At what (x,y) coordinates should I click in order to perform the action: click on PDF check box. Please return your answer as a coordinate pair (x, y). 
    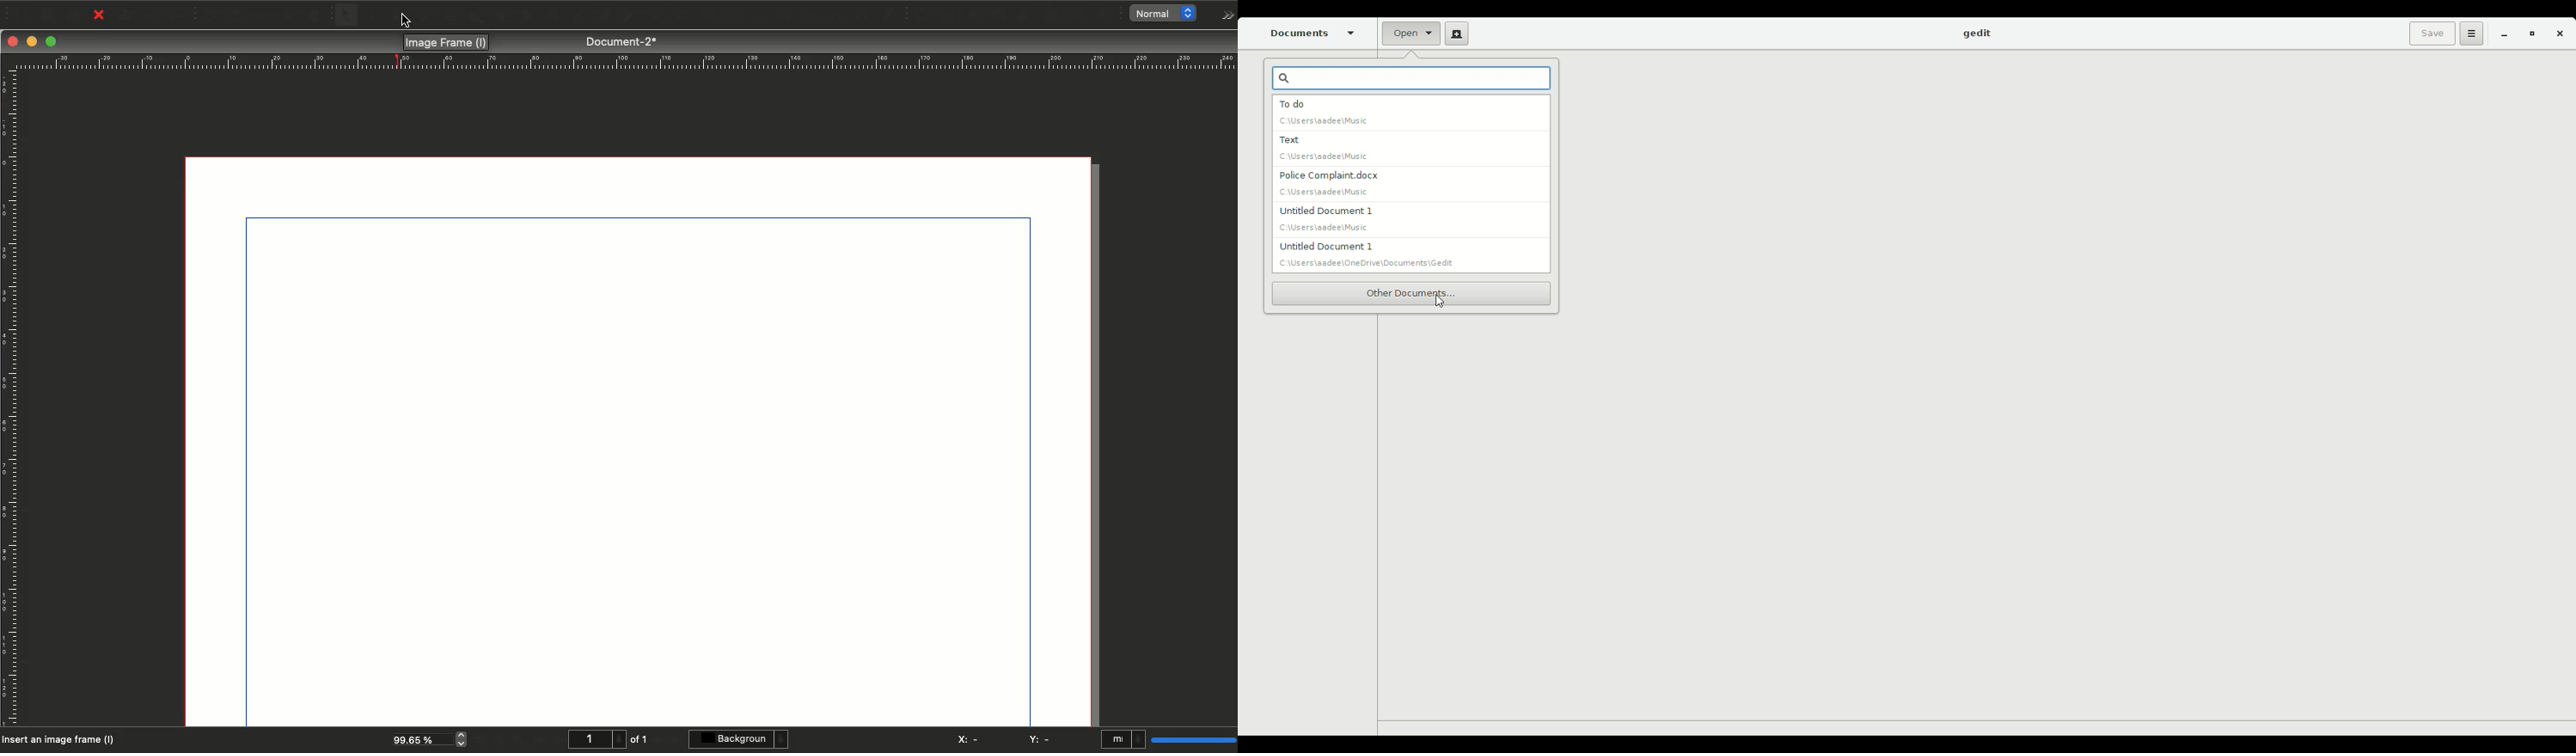
    Looking at the image, I should click on (947, 15).